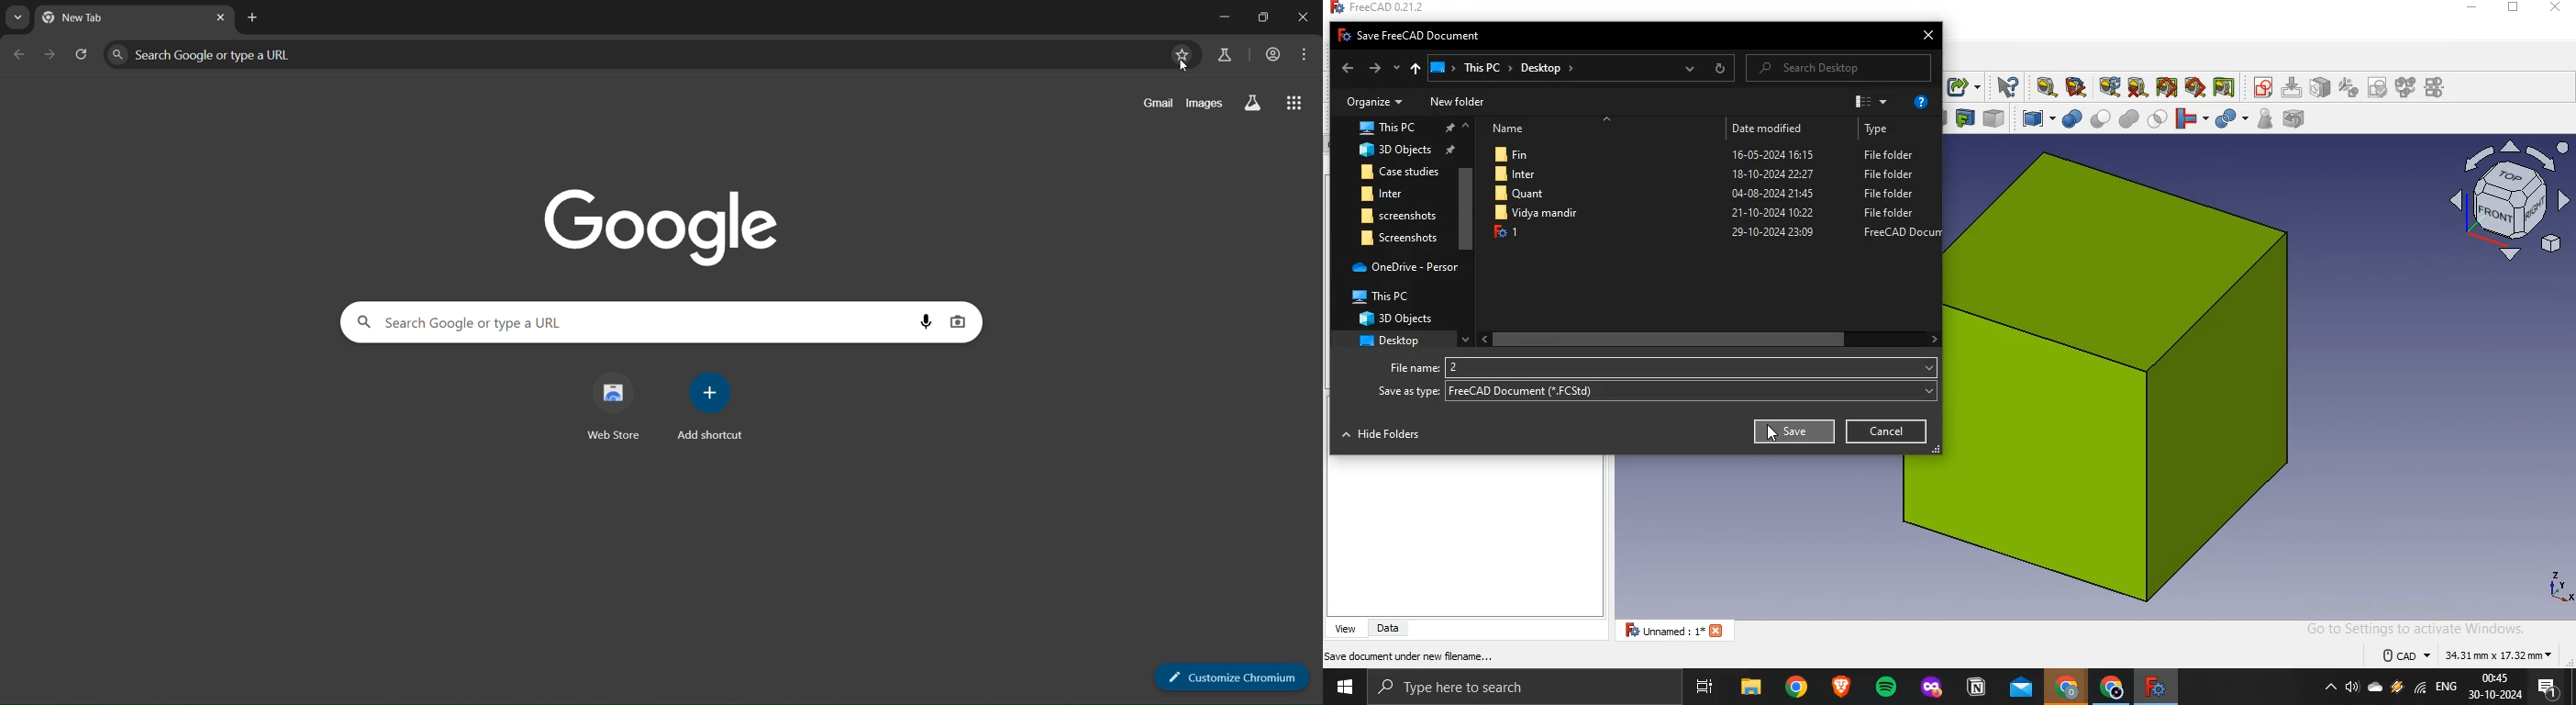  What do you see at coordinates (121, 17) in the screenshot?
I see `new tab` at bounding box center [121, 17].